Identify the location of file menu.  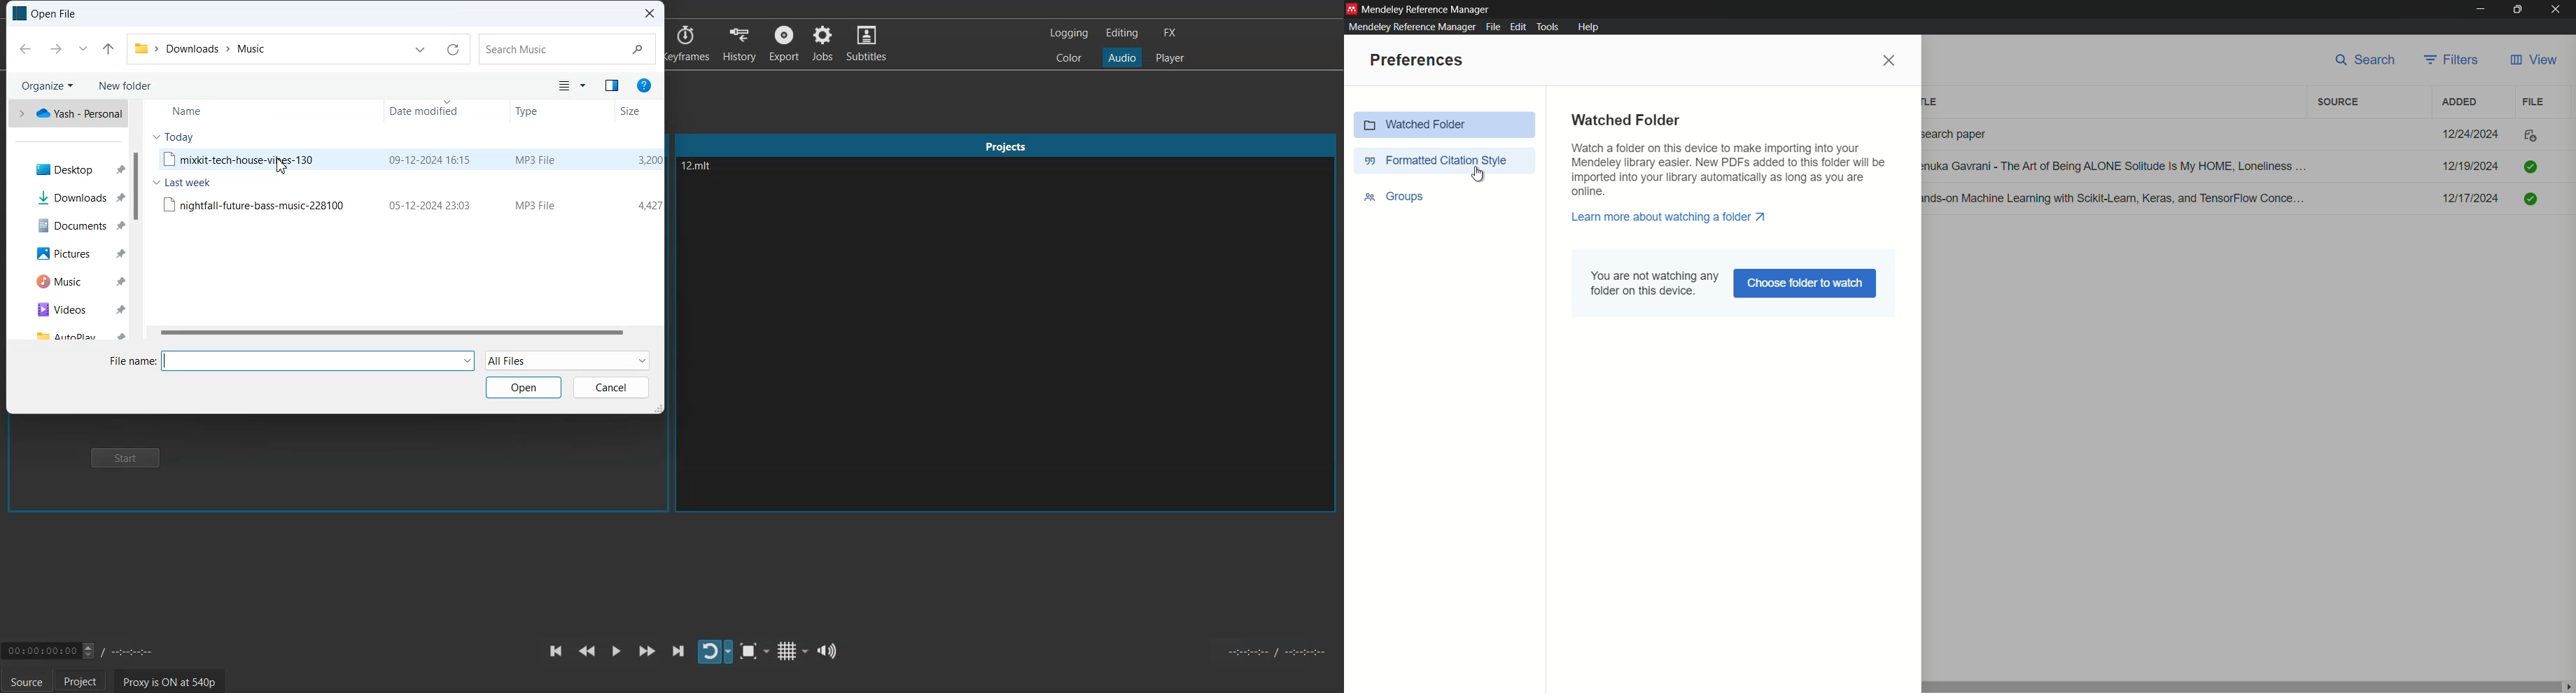
(1491, 27).